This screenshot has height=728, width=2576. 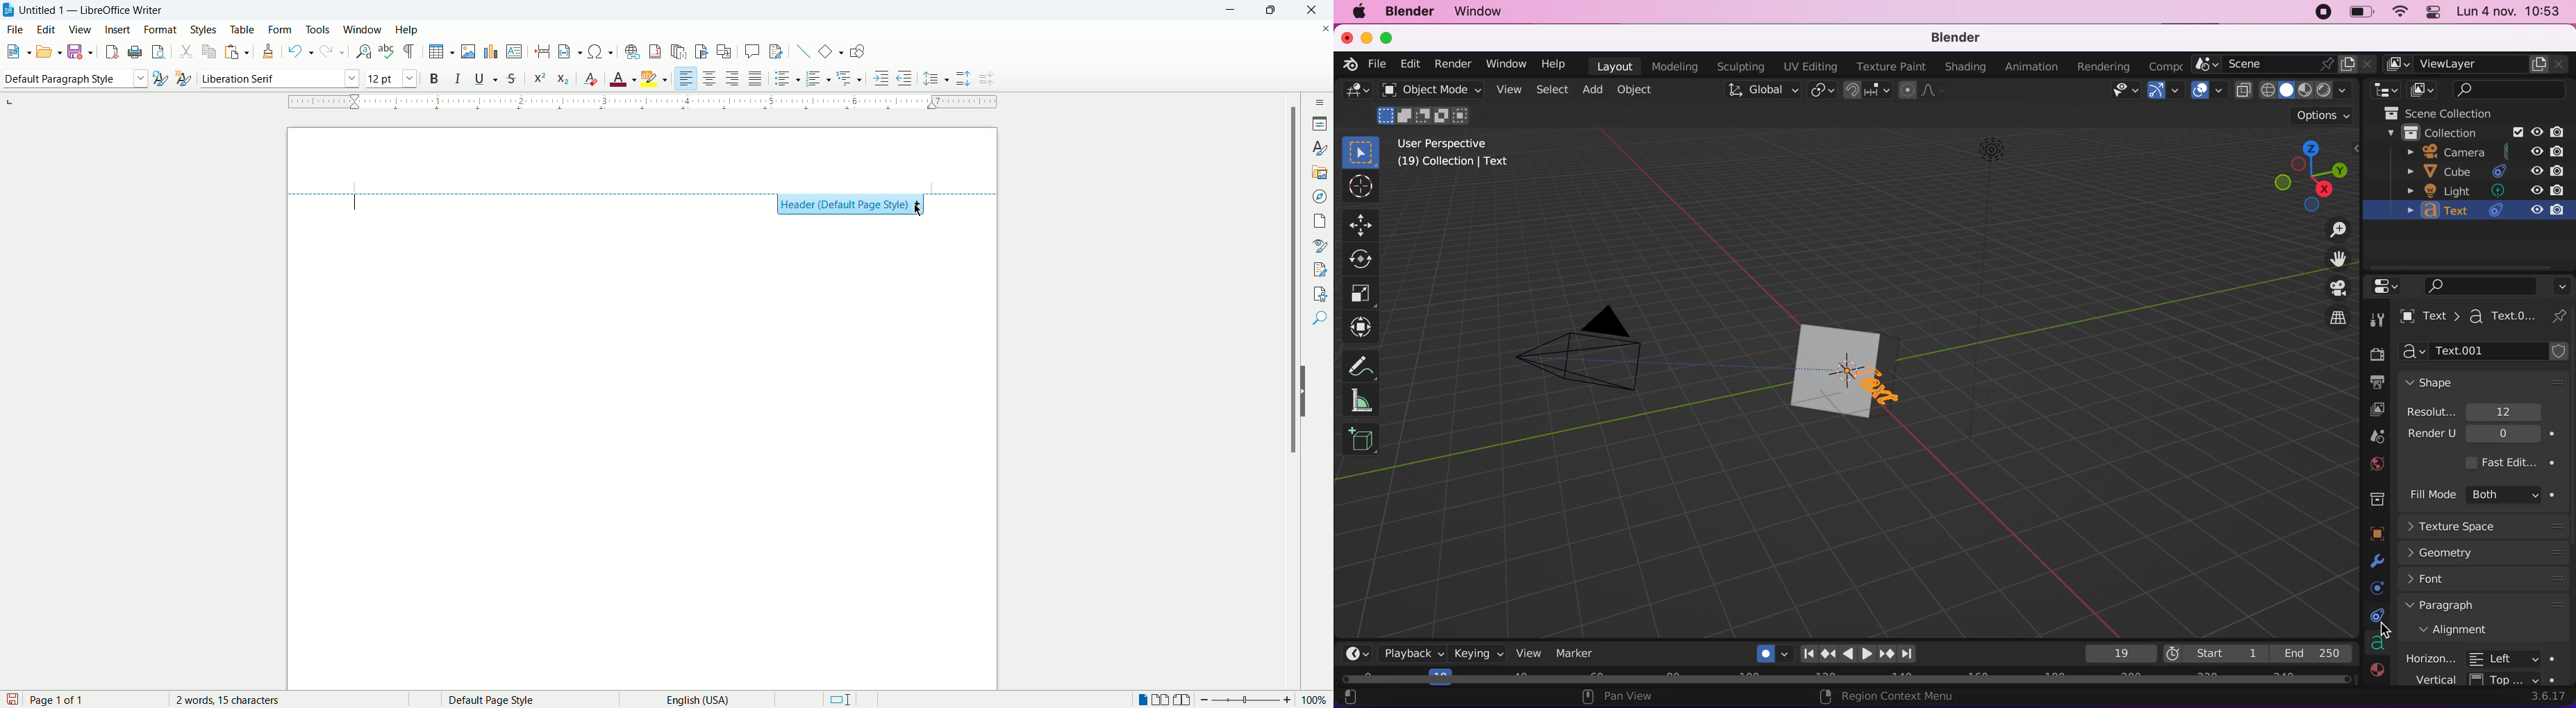 I want to click on object mode, so click(x=1432, y=106).